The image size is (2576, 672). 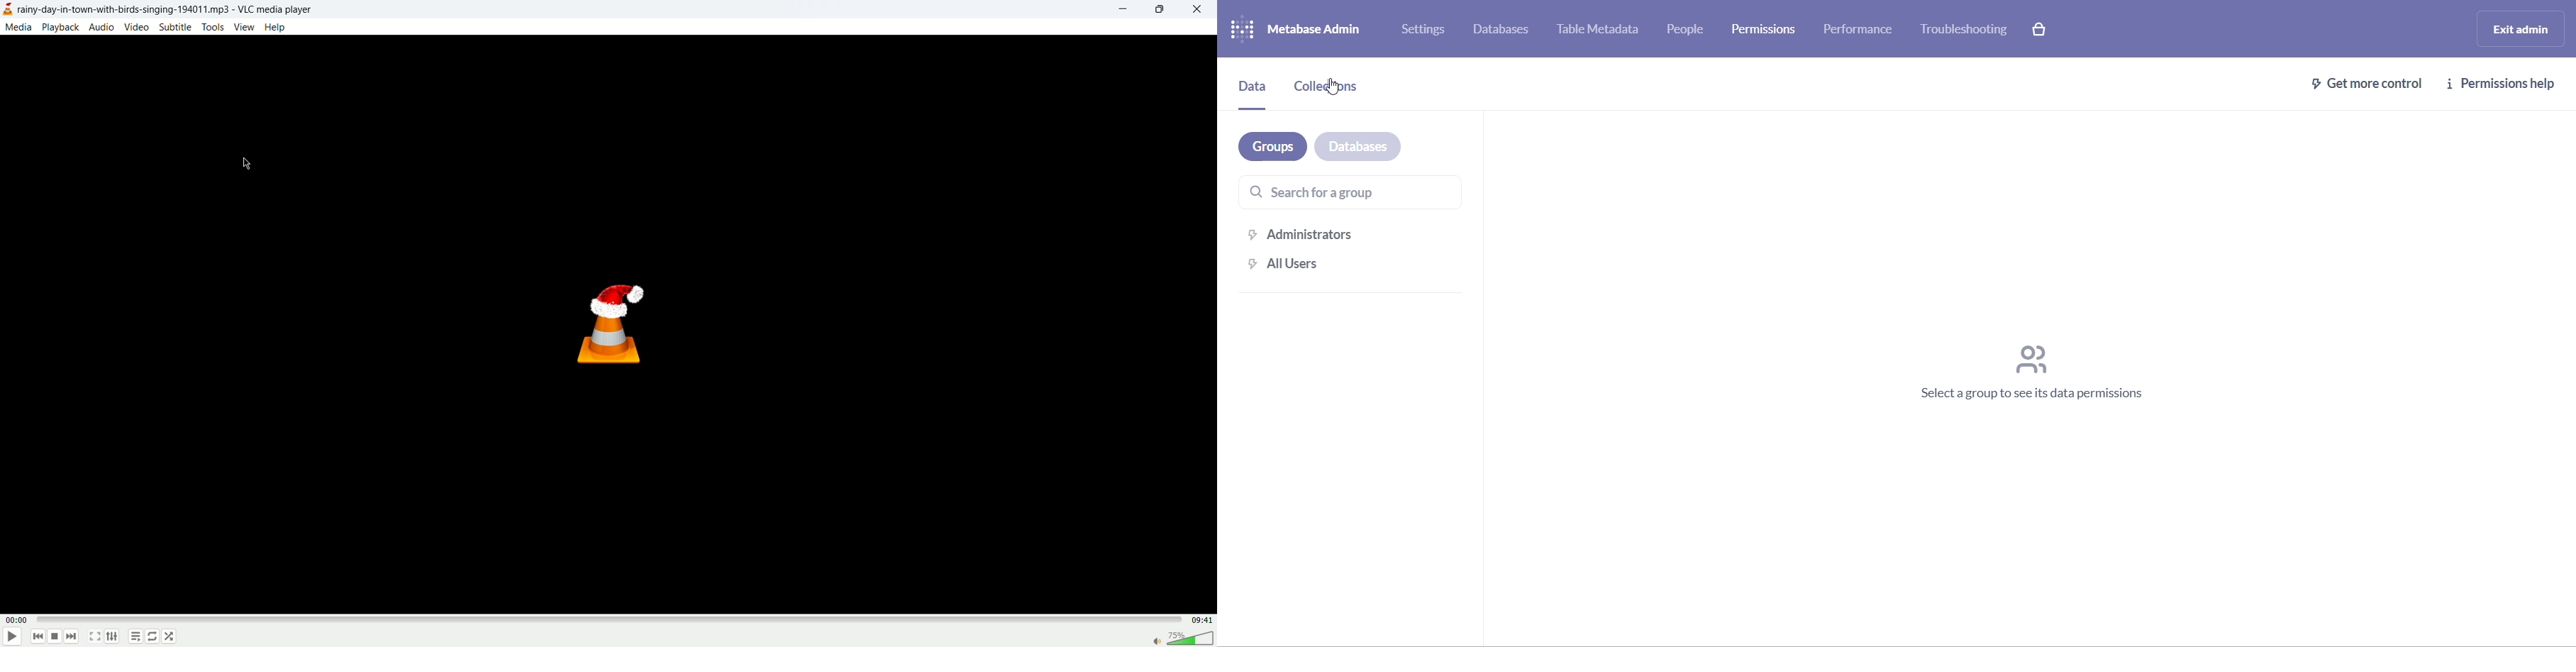 I want to click on previous, so click(x=39, y=637).